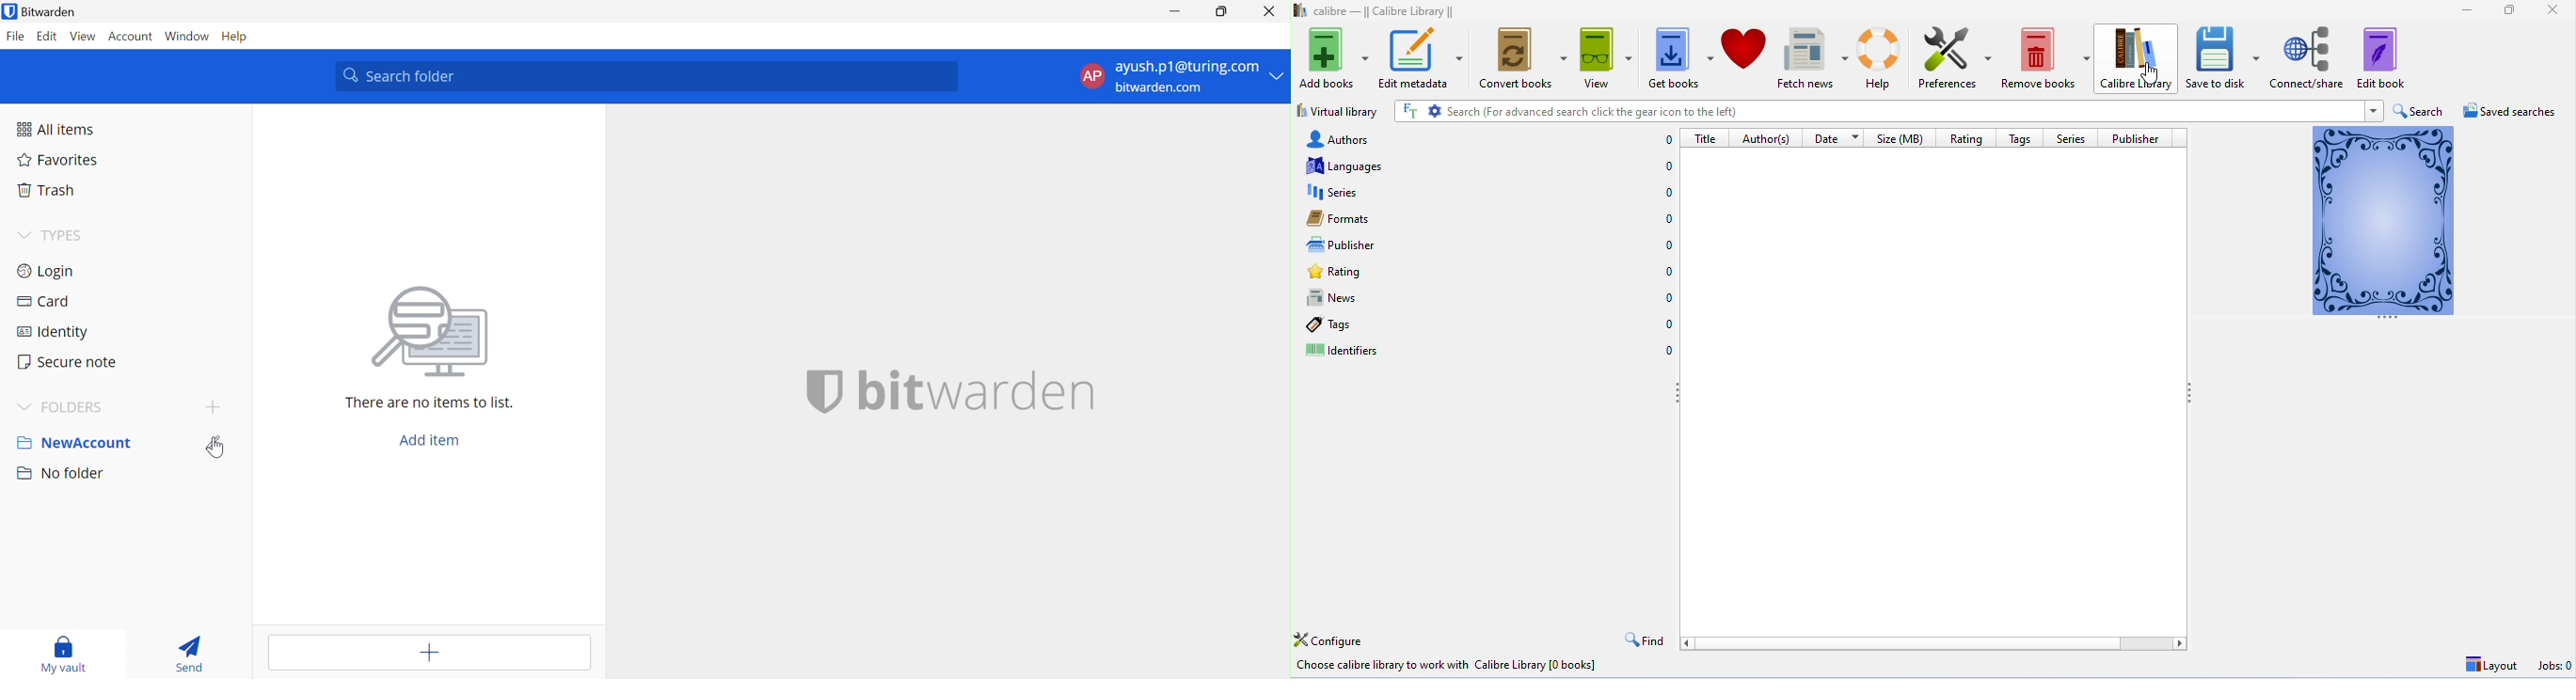 This screenshot has width=2576, height=700. Describe the element at coordinates (57, 129) in the screenshot. I see `All items` at that location.